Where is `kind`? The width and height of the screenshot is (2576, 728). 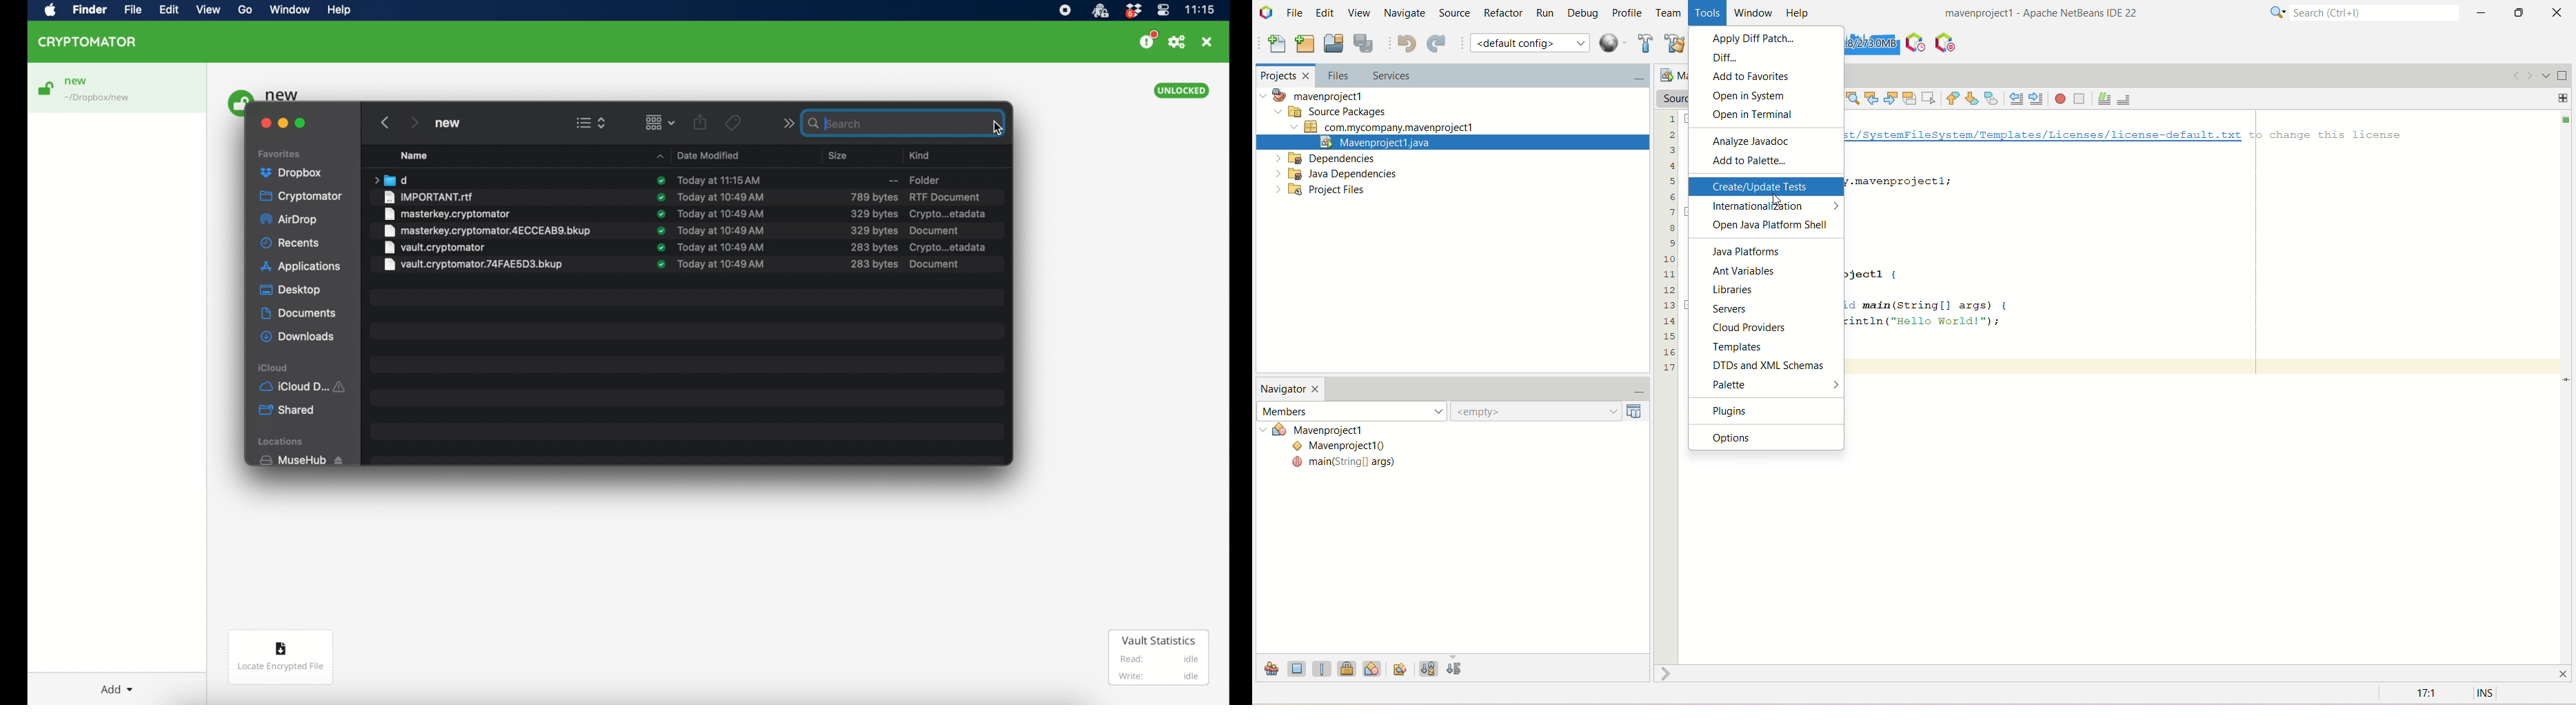
kind is located at coordinates (921, 155).